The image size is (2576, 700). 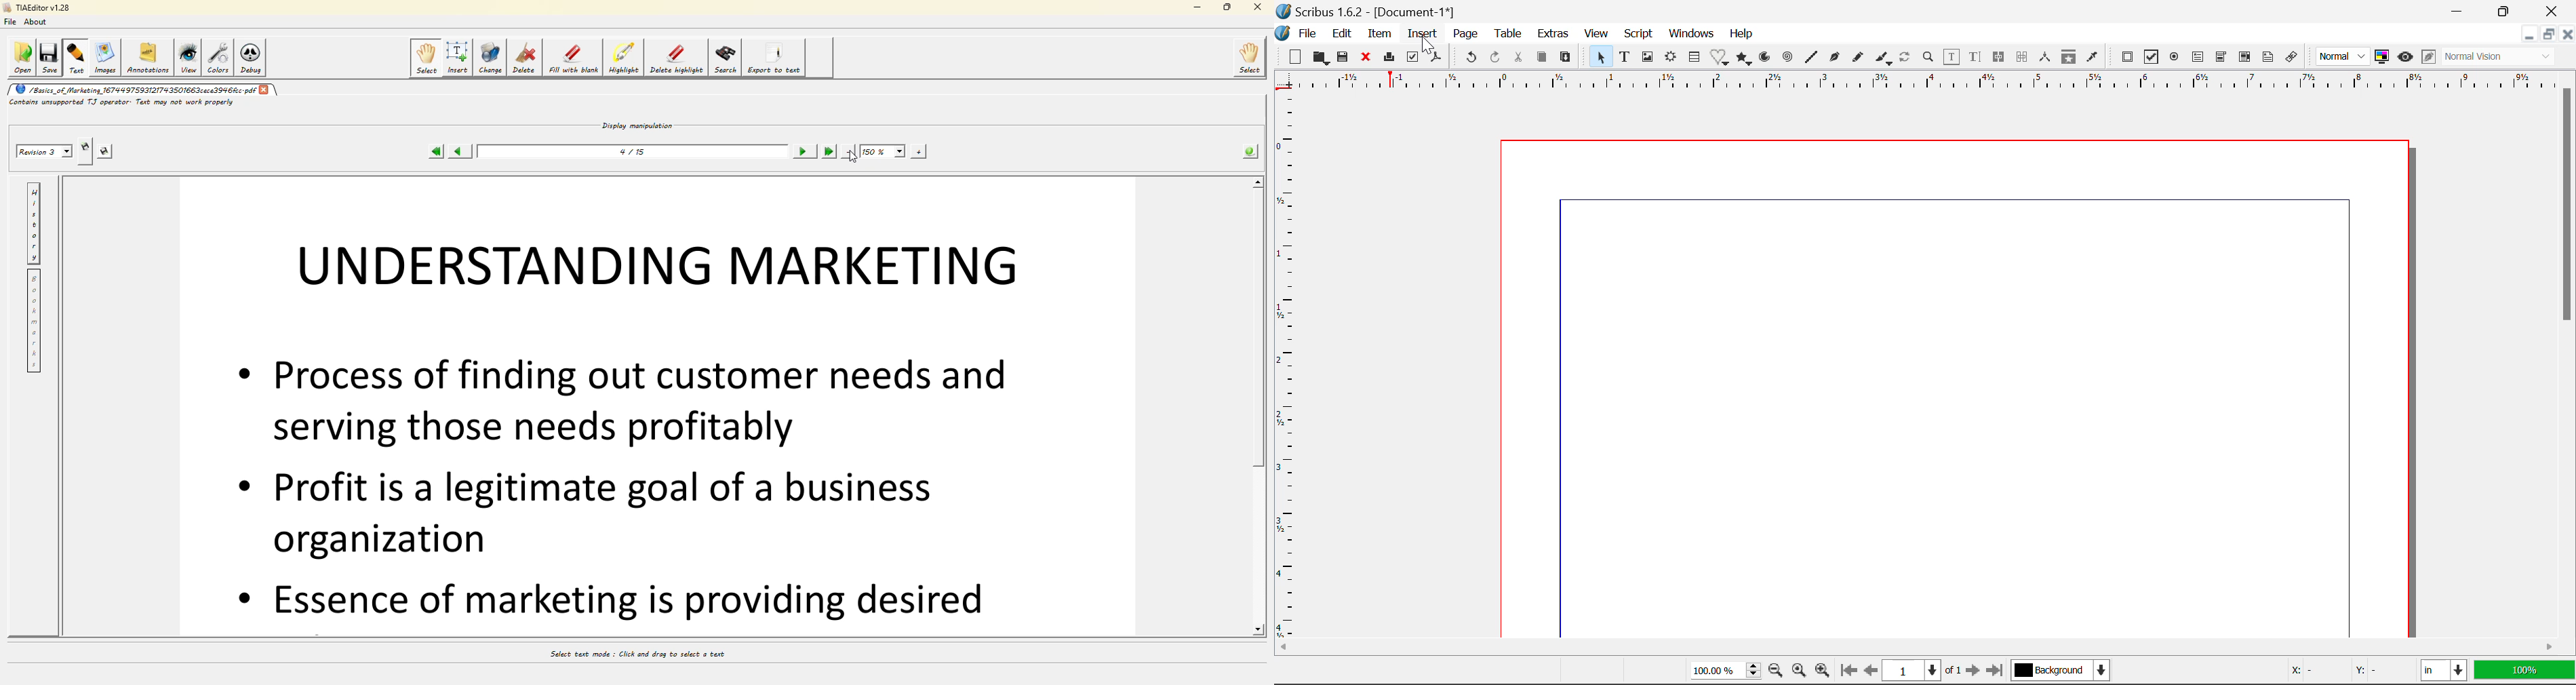 I want to click on Table, so click(x=1510, y=33).